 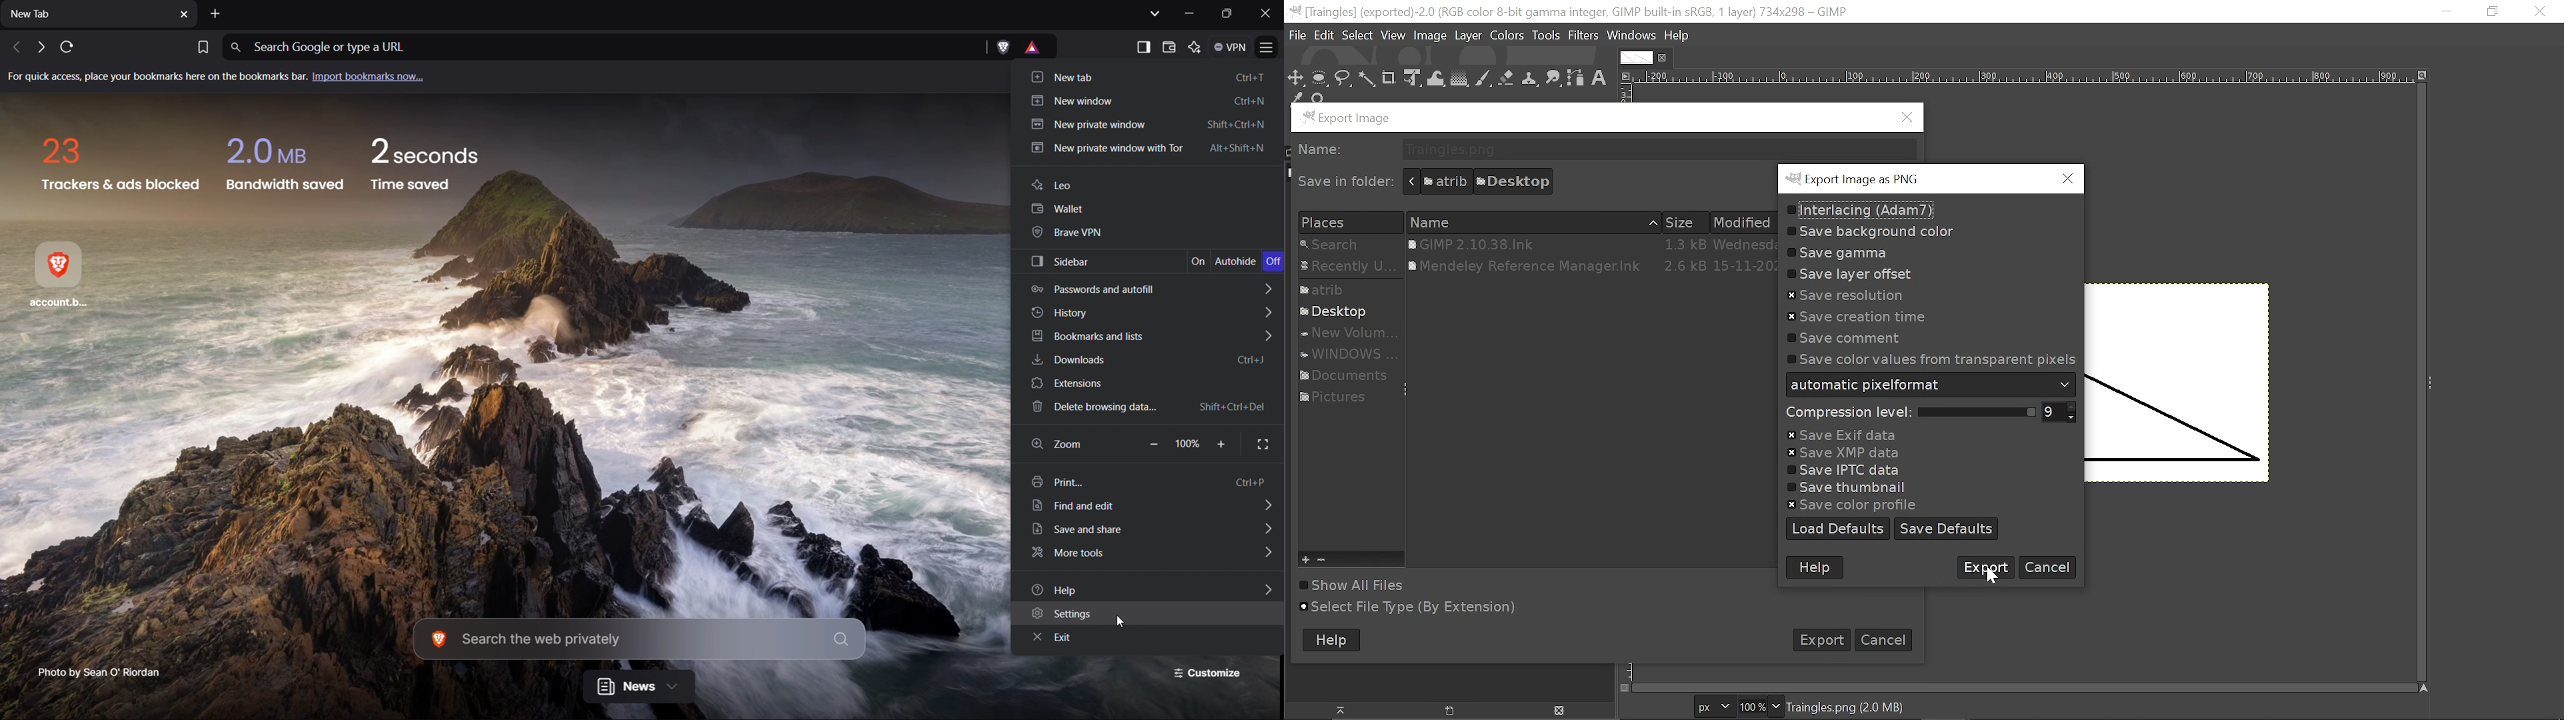 What do you see at coordinates (225, 78) in the screenshot?
I see `Import Bookmarks message` at bounding box center [225, 78].